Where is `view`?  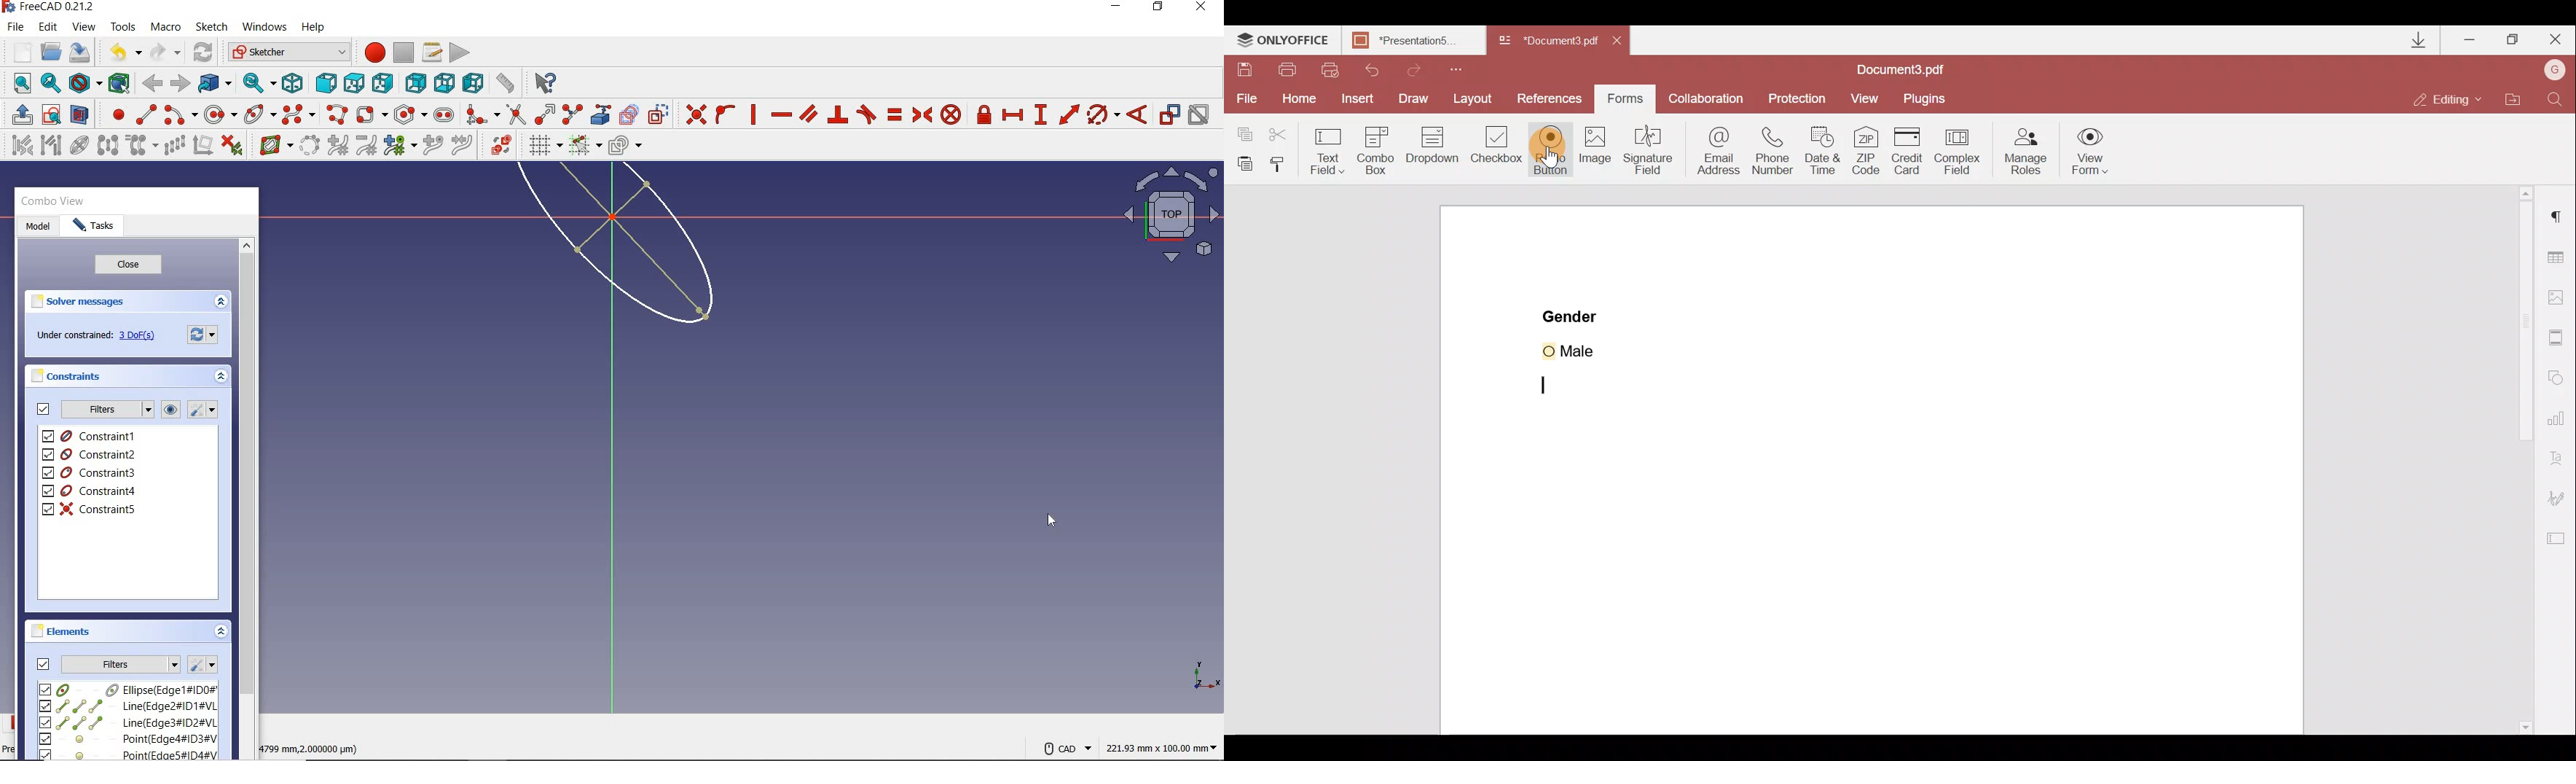
view is located at coordinates (85, 26).